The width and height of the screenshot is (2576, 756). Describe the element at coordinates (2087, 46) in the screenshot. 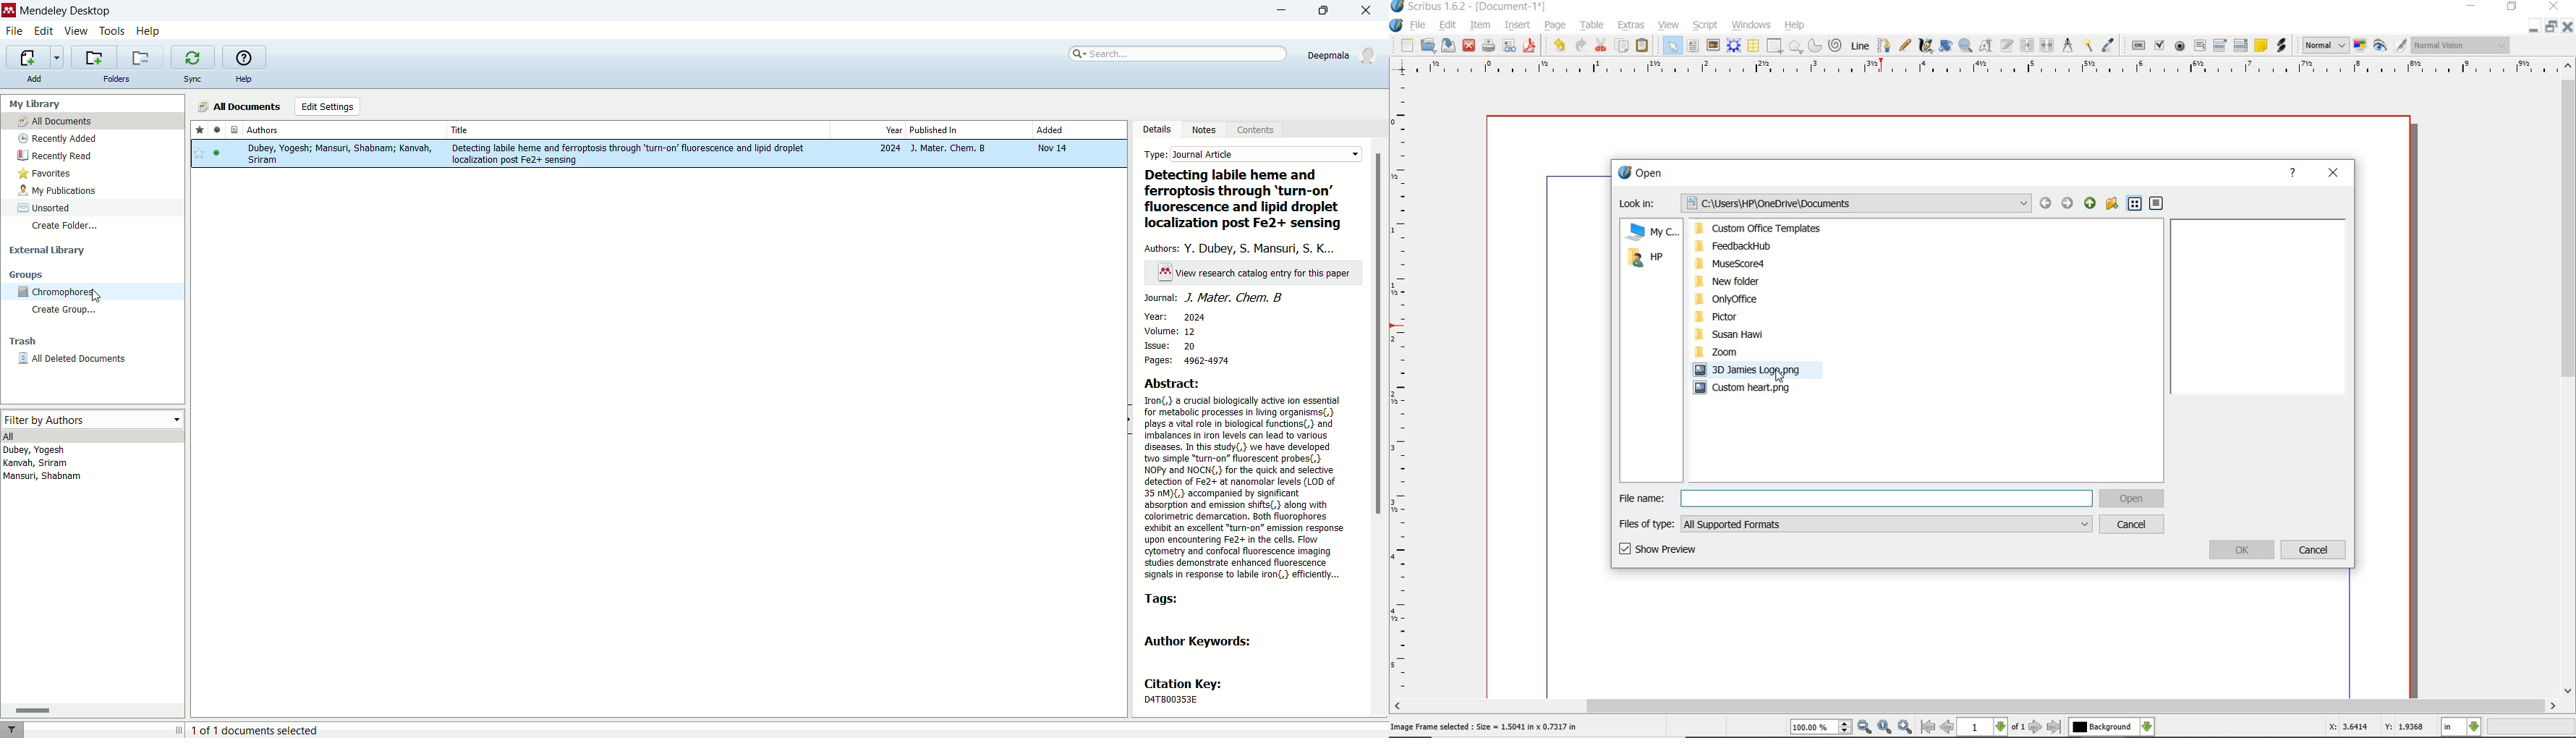

I see `copy item properties` at that location.